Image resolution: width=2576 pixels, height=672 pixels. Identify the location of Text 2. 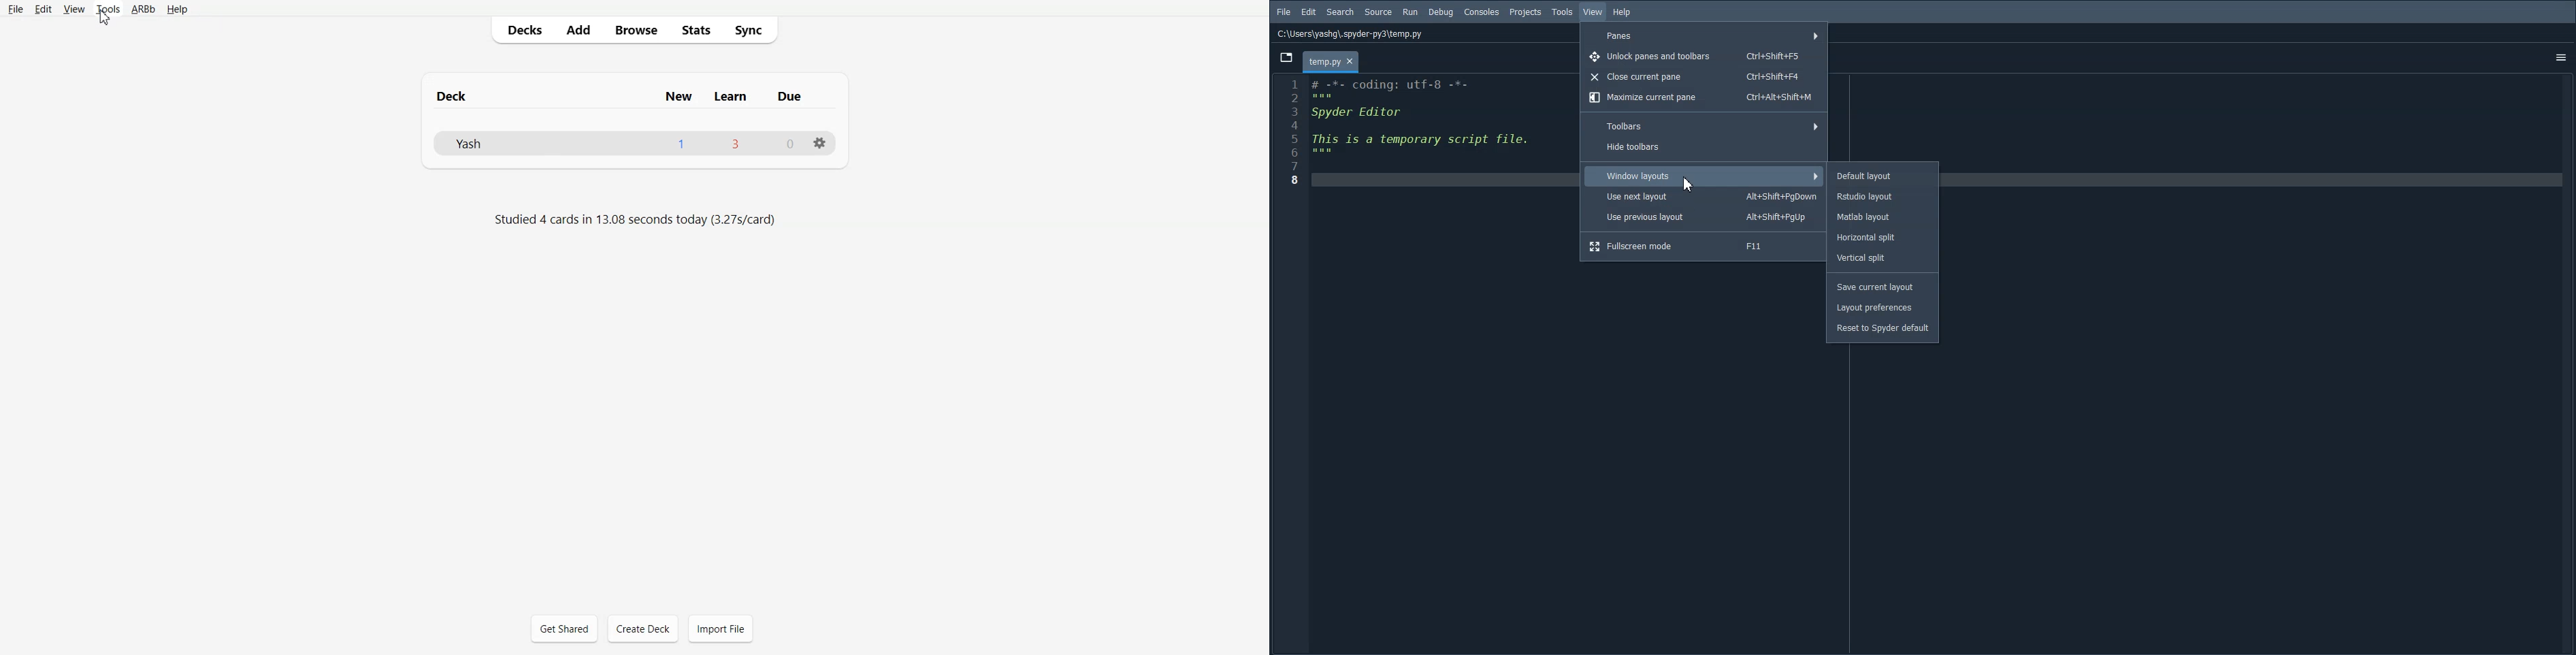
(636, 220).